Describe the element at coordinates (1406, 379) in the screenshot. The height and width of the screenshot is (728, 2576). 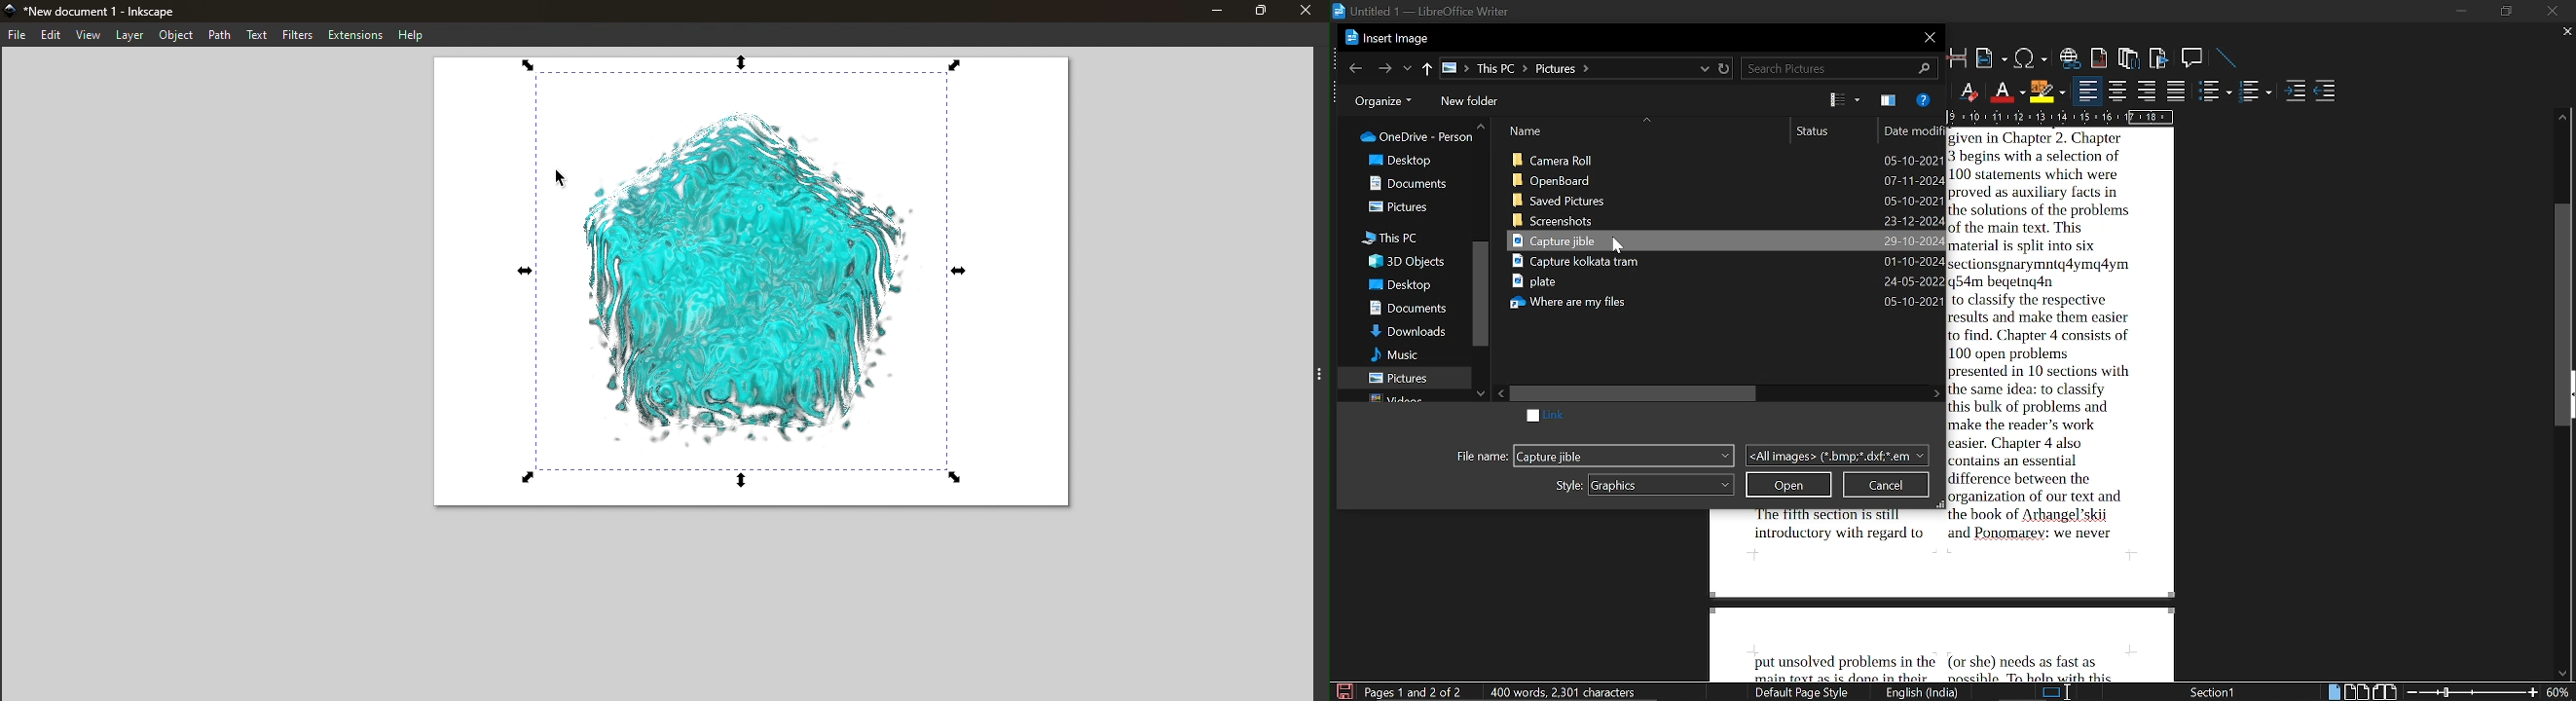
I see `pictures` at that location.